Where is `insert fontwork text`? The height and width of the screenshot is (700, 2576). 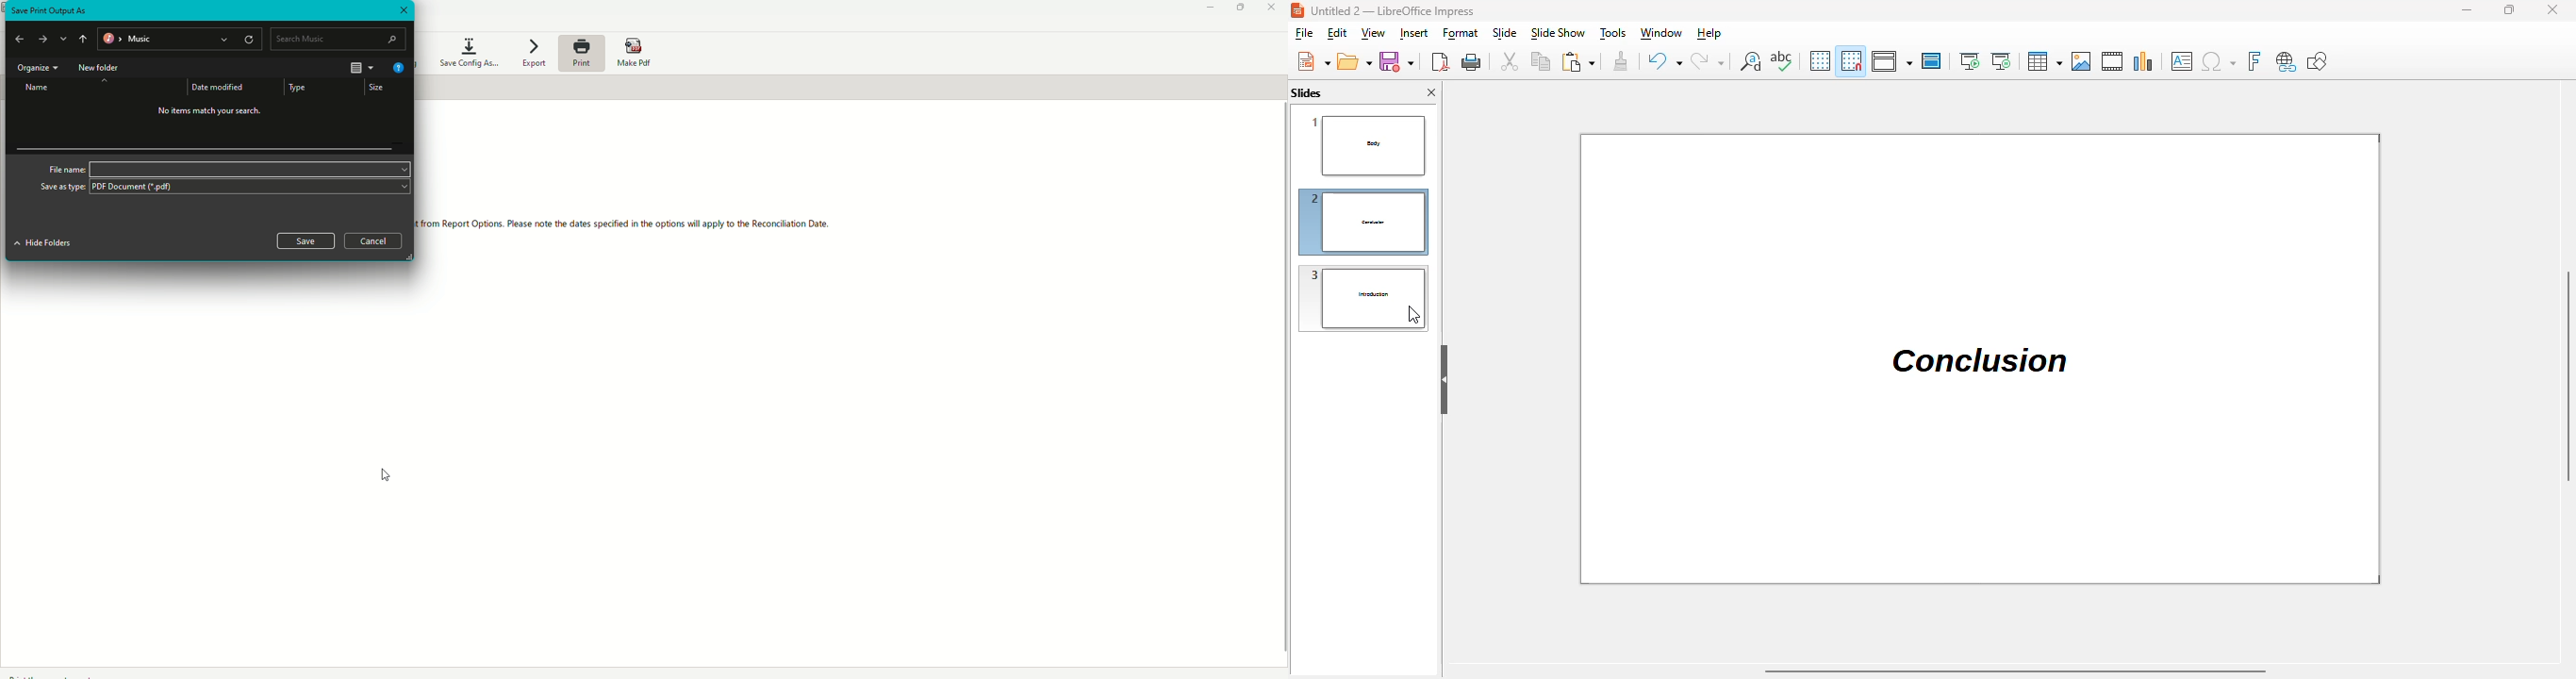
insert fontwork text is located at coordinates (2254, 61).